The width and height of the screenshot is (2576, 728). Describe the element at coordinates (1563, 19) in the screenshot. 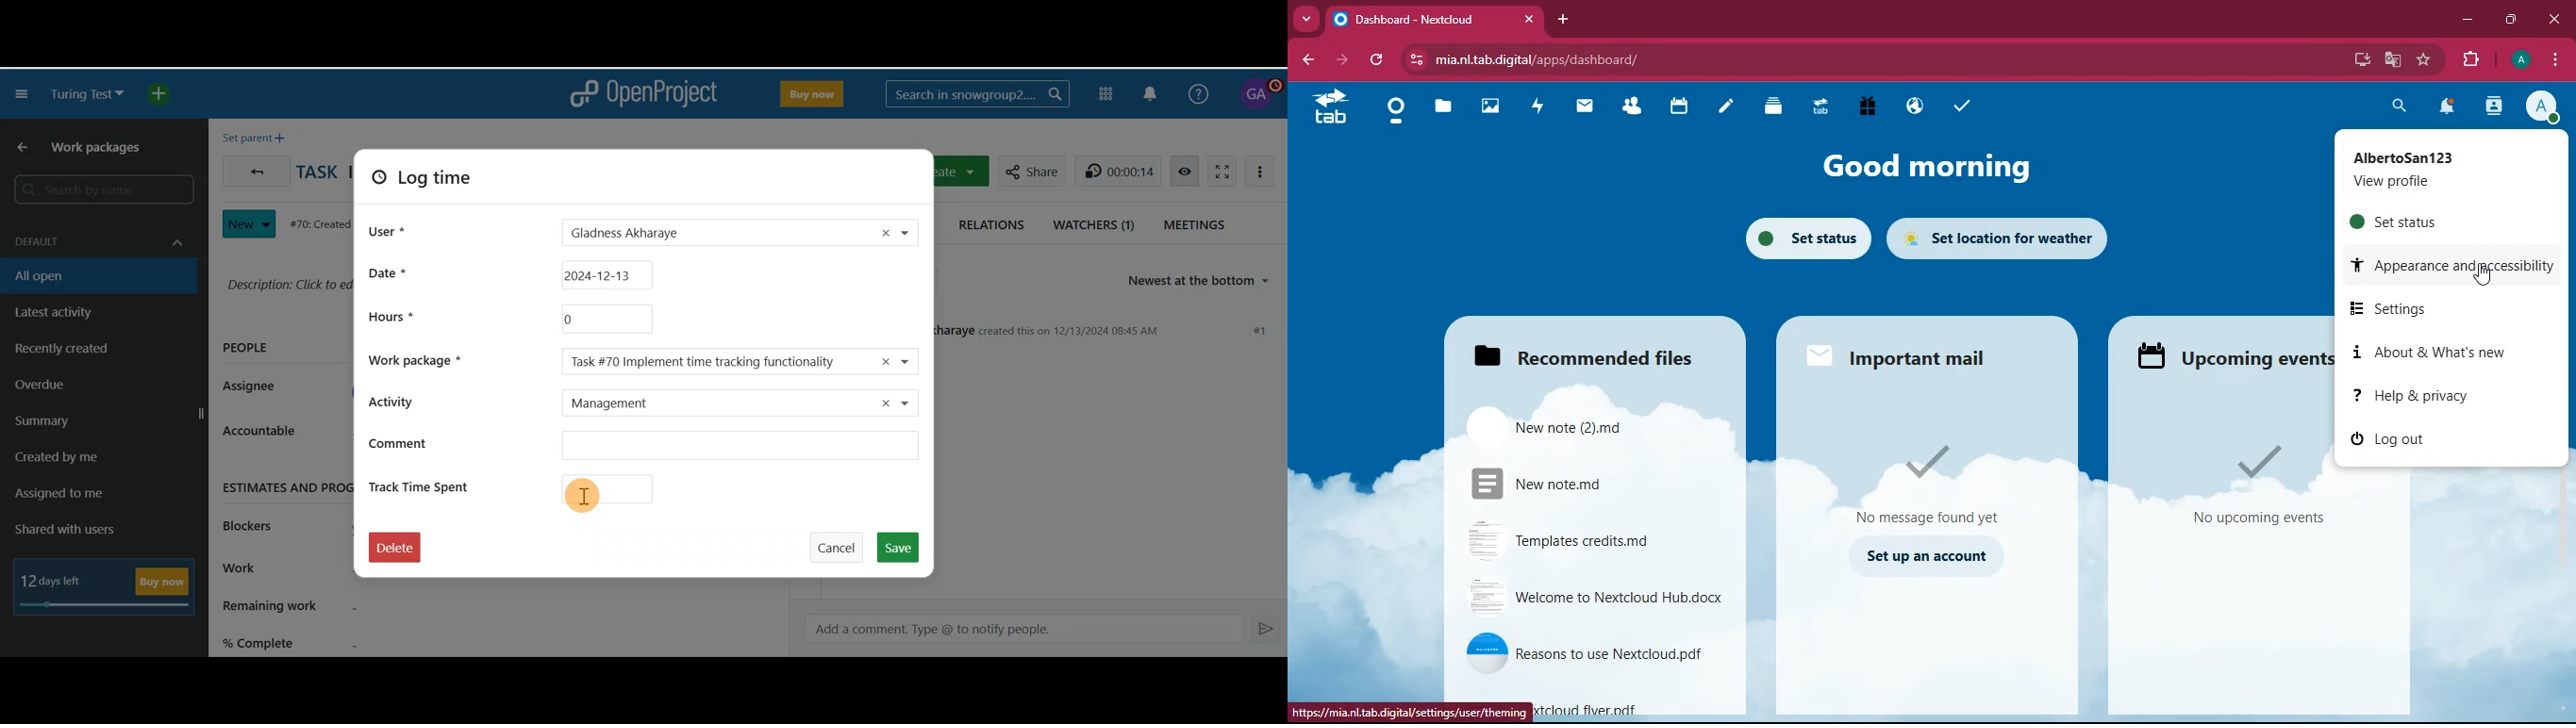

I see `add tab` at that location.